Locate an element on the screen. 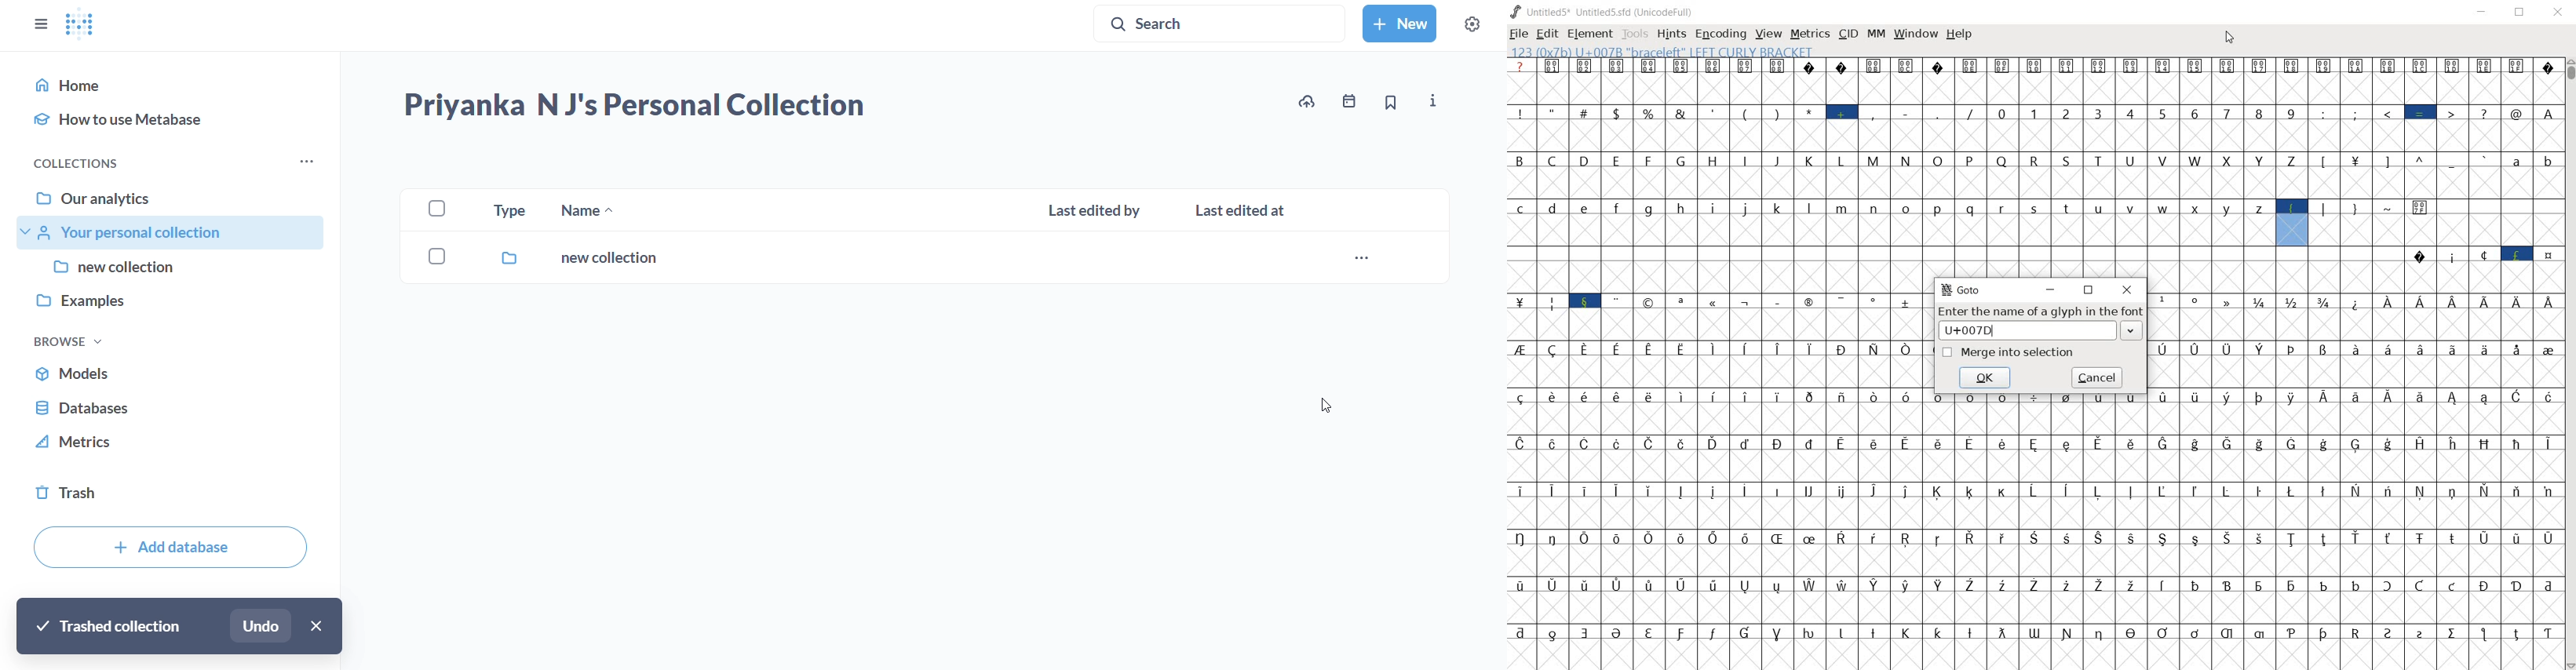 Image resolution: width=2576 pixels, height=672 pixels. METRICS is located at coordinates (1809, 35).